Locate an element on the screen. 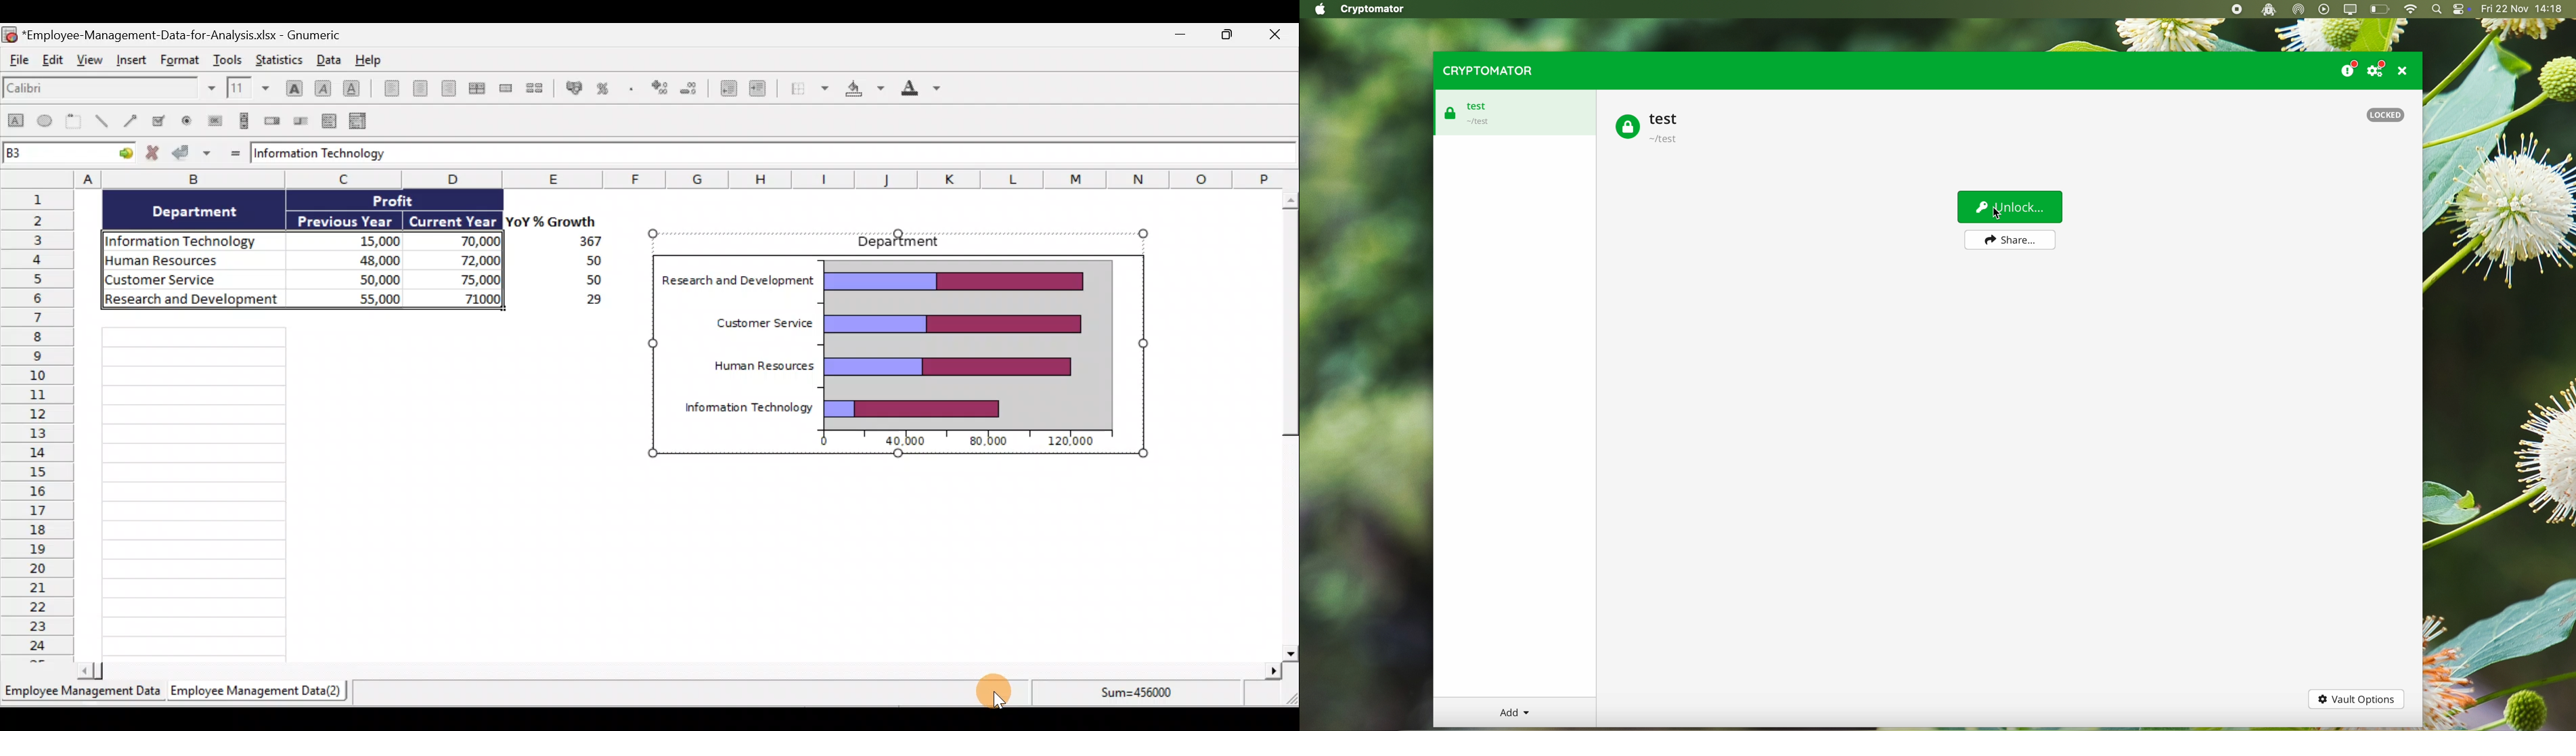 The width and height of the screenshot is (2576, 756). Tools is located at coordinates (231, 58).